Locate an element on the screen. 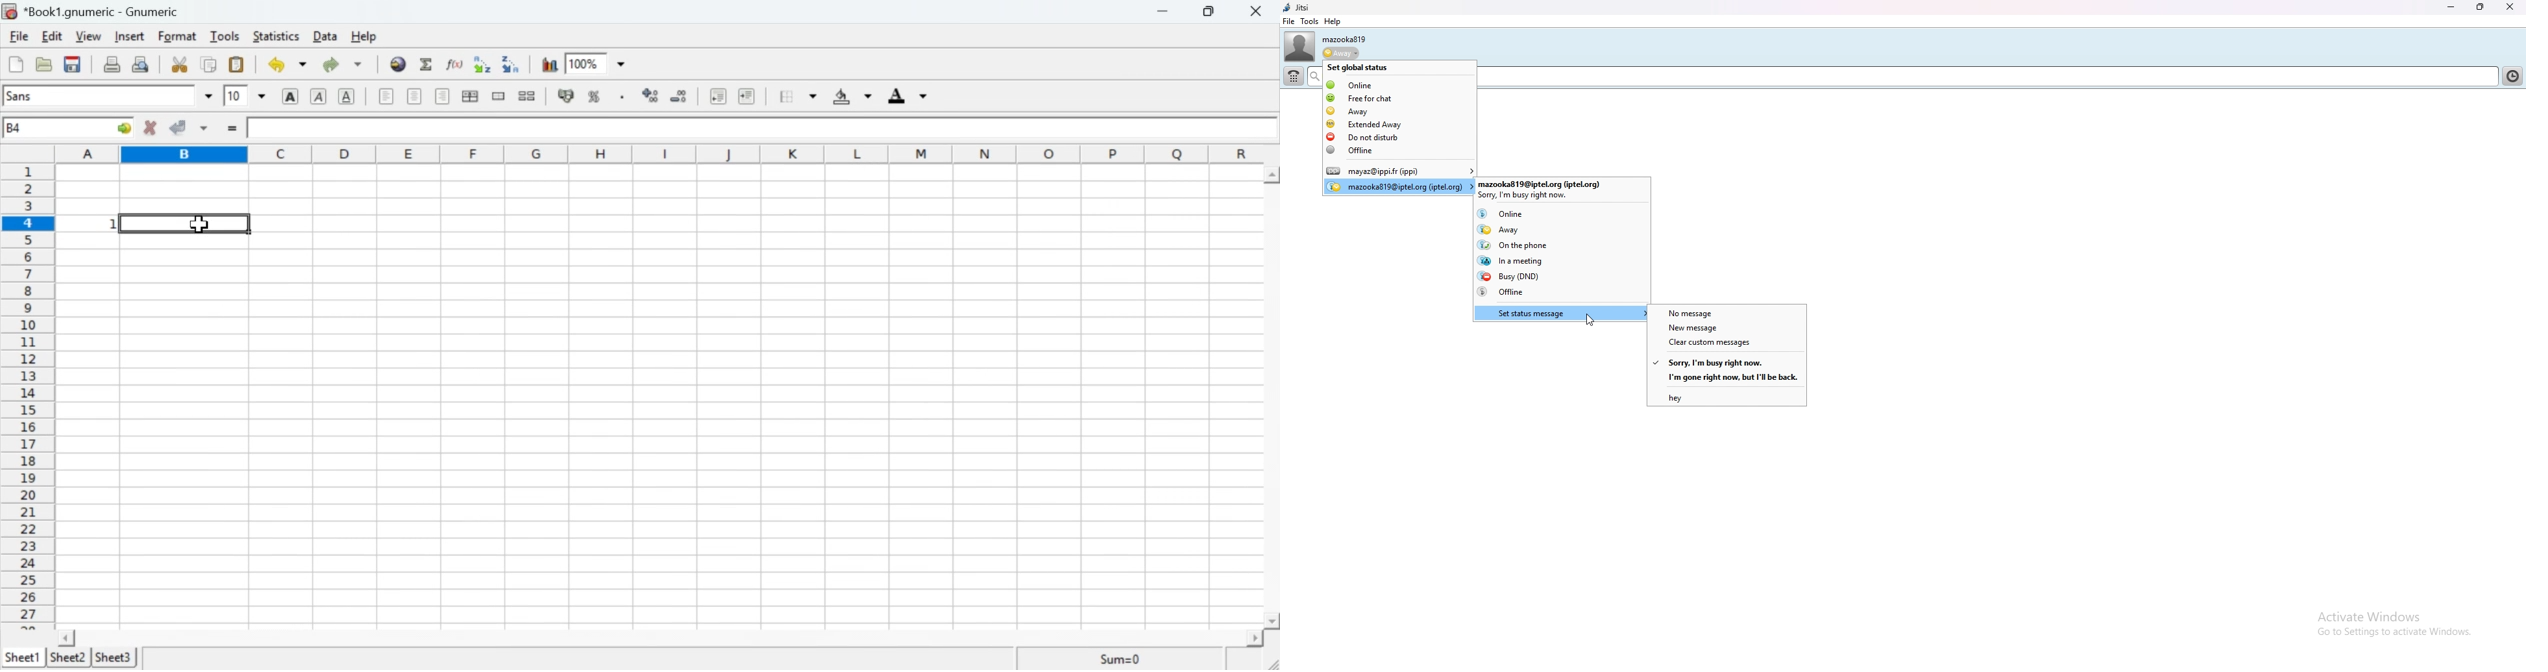 The height and width of the screenshot is (672, 2548). scroll up is located at coordinates (1271, 174).